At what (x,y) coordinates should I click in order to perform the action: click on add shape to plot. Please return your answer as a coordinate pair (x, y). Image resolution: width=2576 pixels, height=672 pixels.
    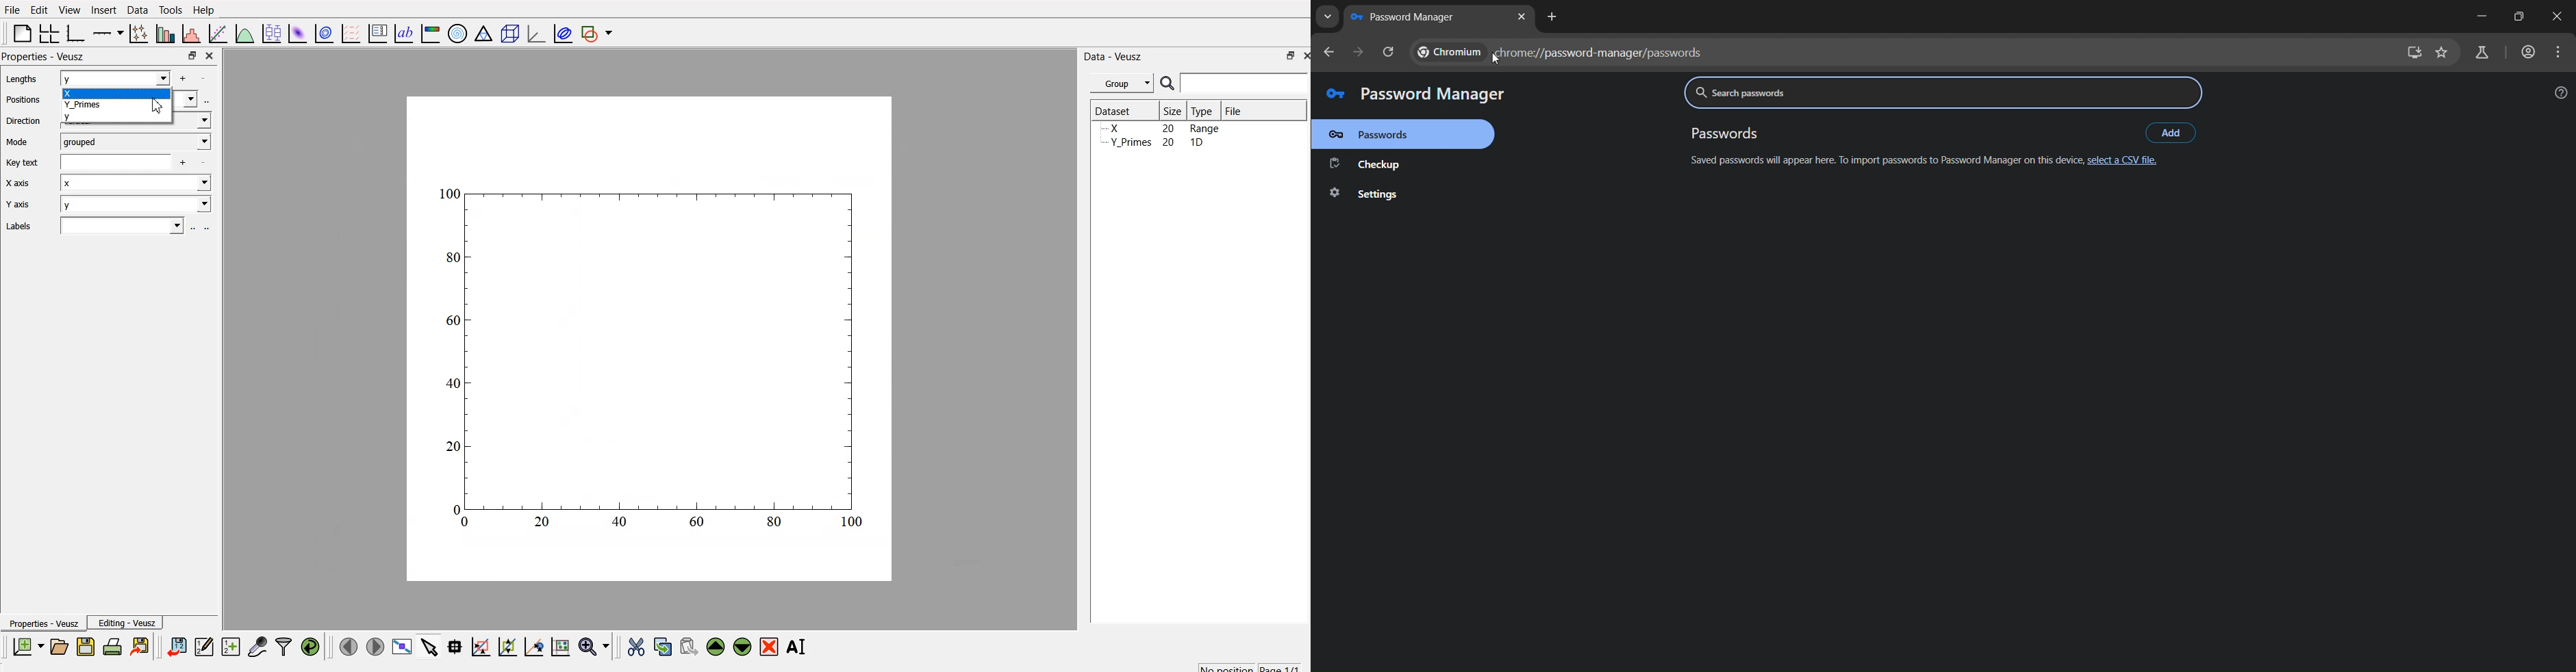
    Looking at the image, I should click on (601, 31).